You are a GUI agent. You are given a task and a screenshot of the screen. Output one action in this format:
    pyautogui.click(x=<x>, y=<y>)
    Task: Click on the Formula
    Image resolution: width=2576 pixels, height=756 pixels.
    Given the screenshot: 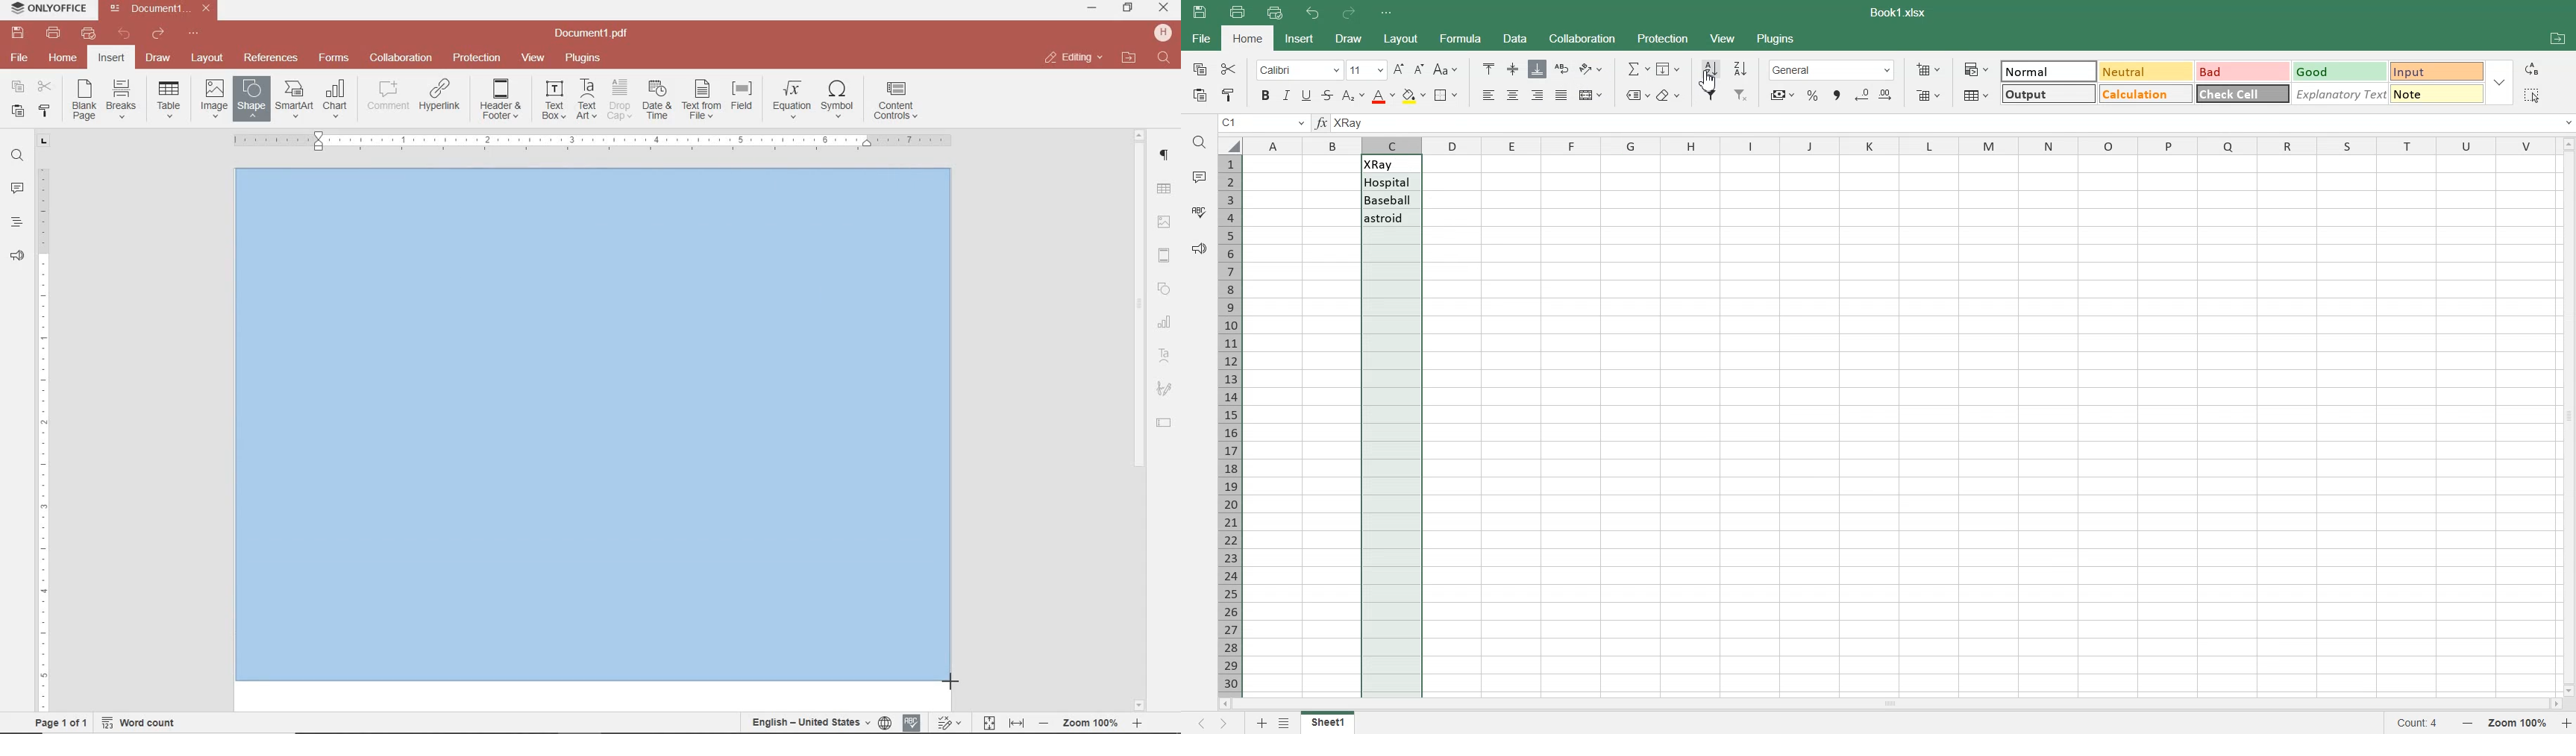 What is the action you would take?
    pyautogui.click(x=1323, y=123)
    